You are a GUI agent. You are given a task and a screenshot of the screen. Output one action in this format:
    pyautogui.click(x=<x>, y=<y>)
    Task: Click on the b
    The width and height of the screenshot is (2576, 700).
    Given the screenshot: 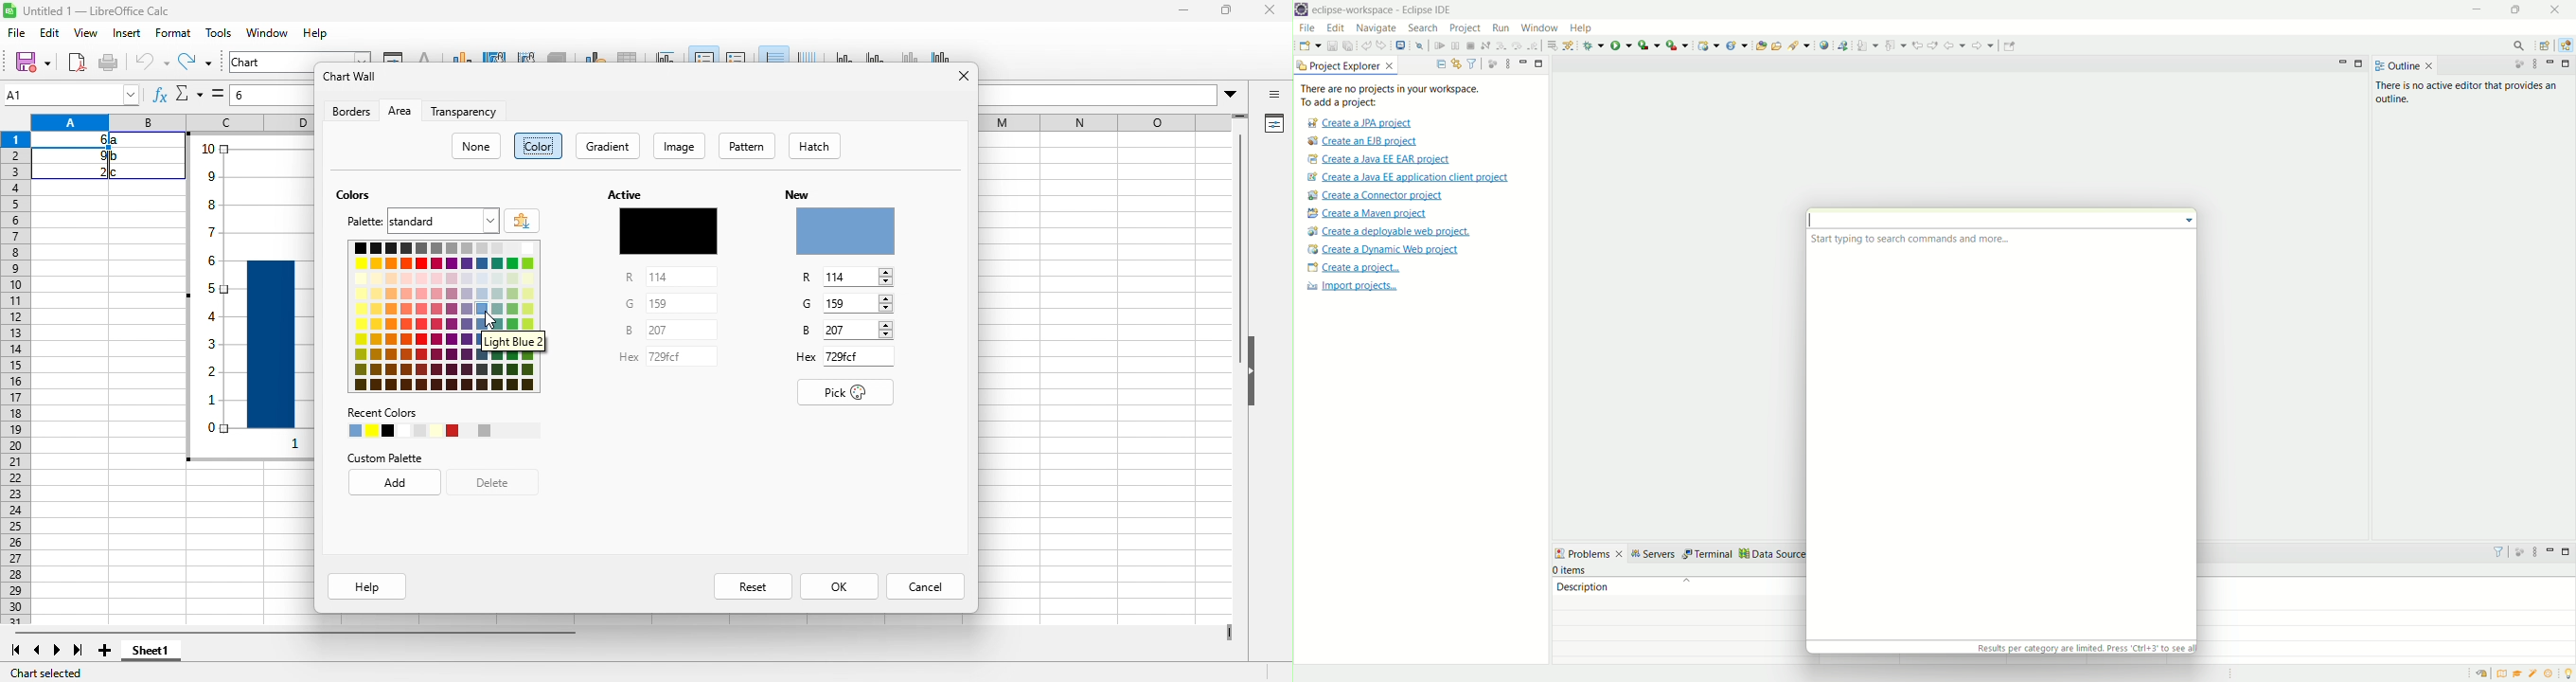 What is the action you would take?
    pyautogui.click(x=115, y=156)
    